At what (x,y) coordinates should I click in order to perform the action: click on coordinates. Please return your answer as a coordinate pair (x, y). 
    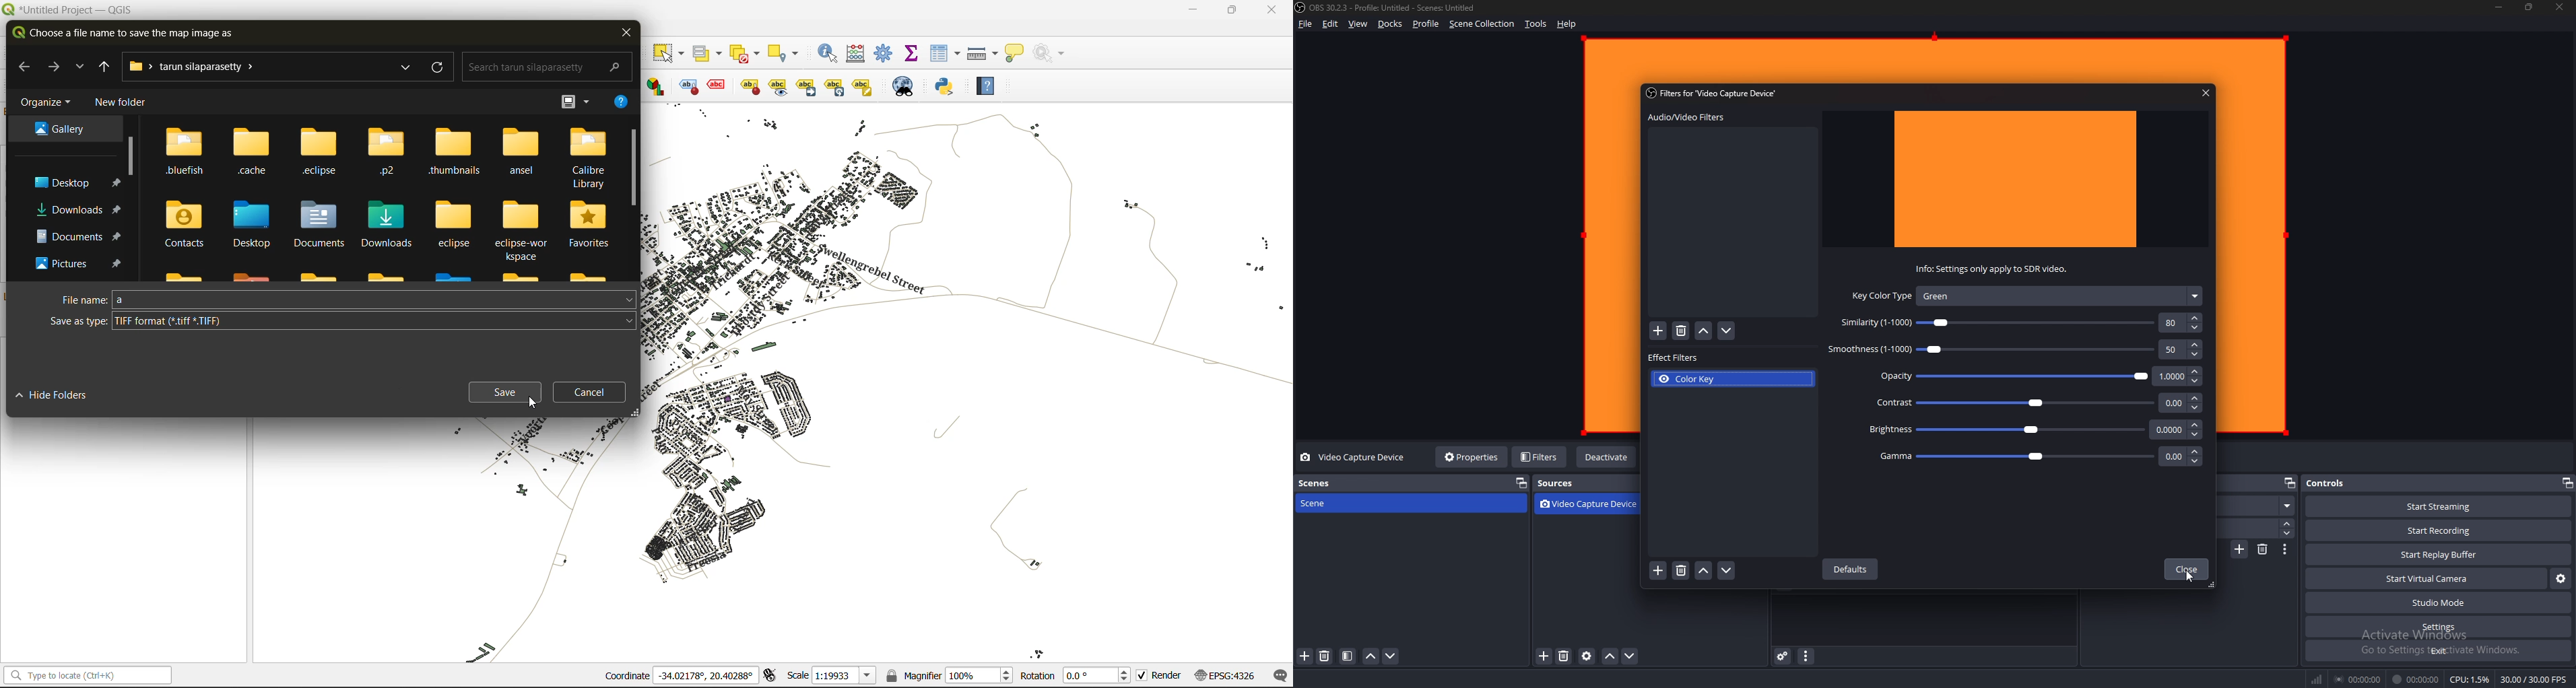
    Looking at the image, I should click on (680, 677).